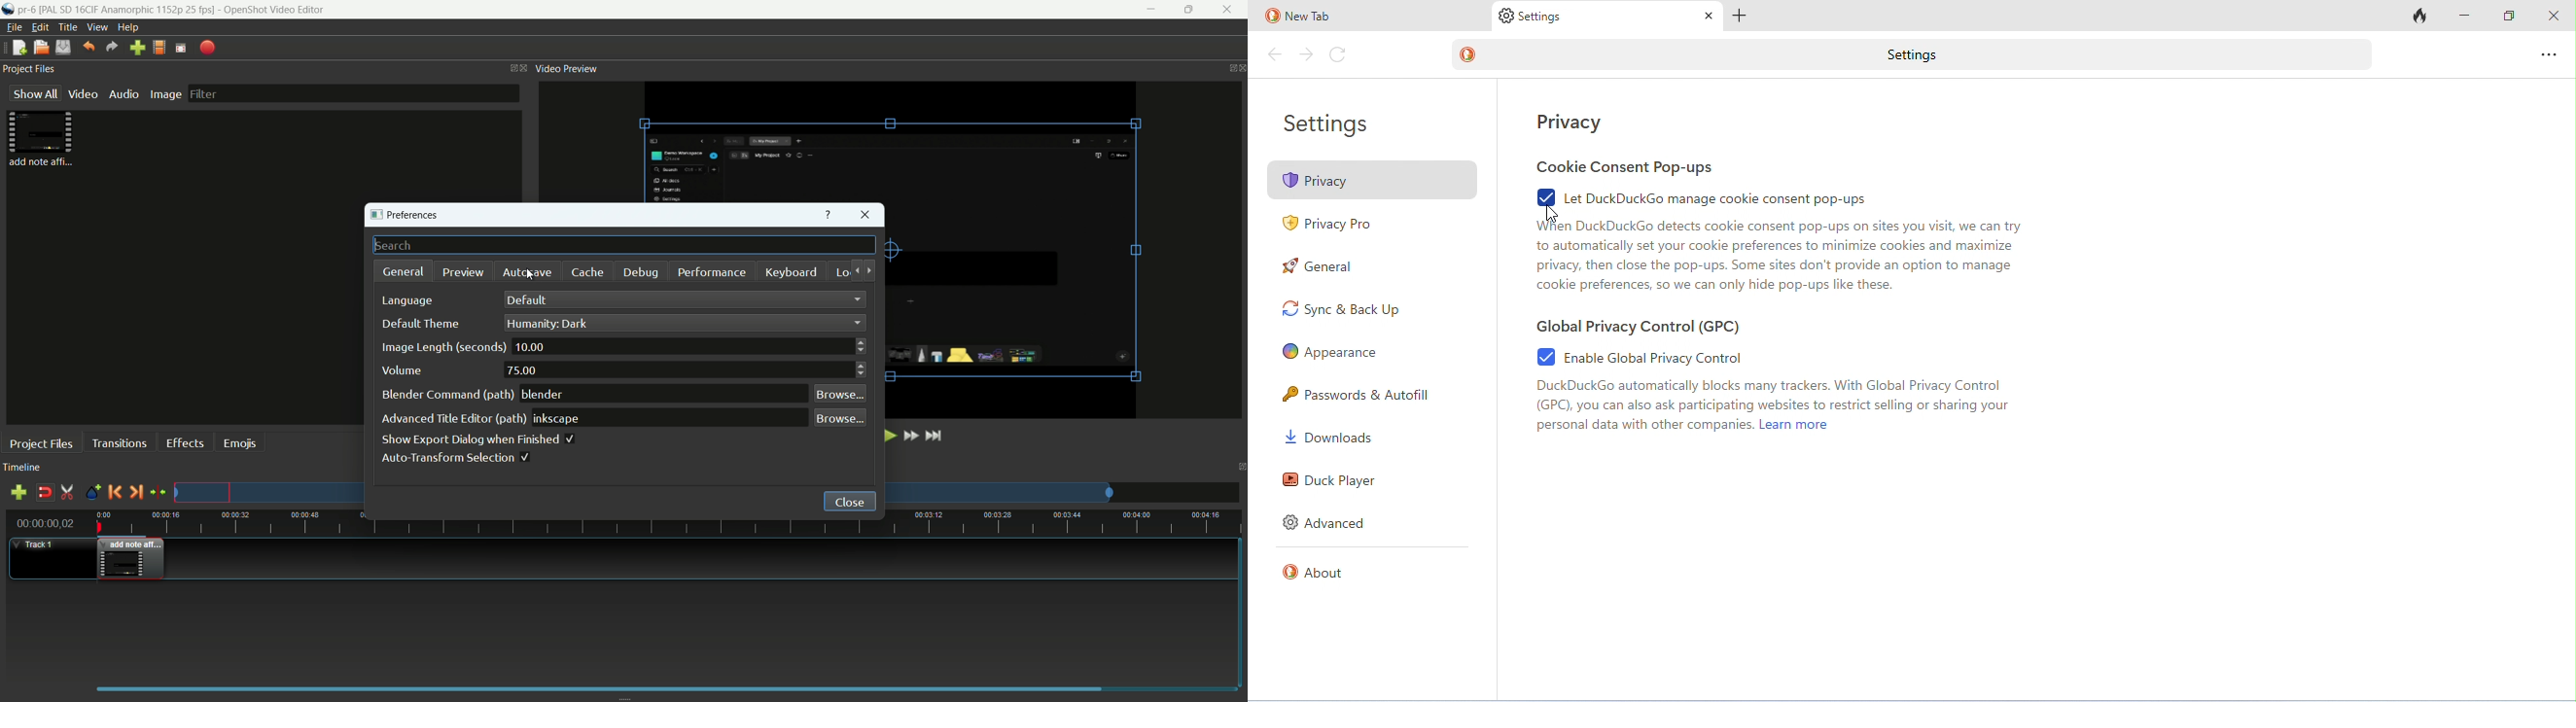 The height and width of the screenshot is (728, 2576). Describe the element at coordinates (22, 466) in the screenshot. I see `timeline` at that location.